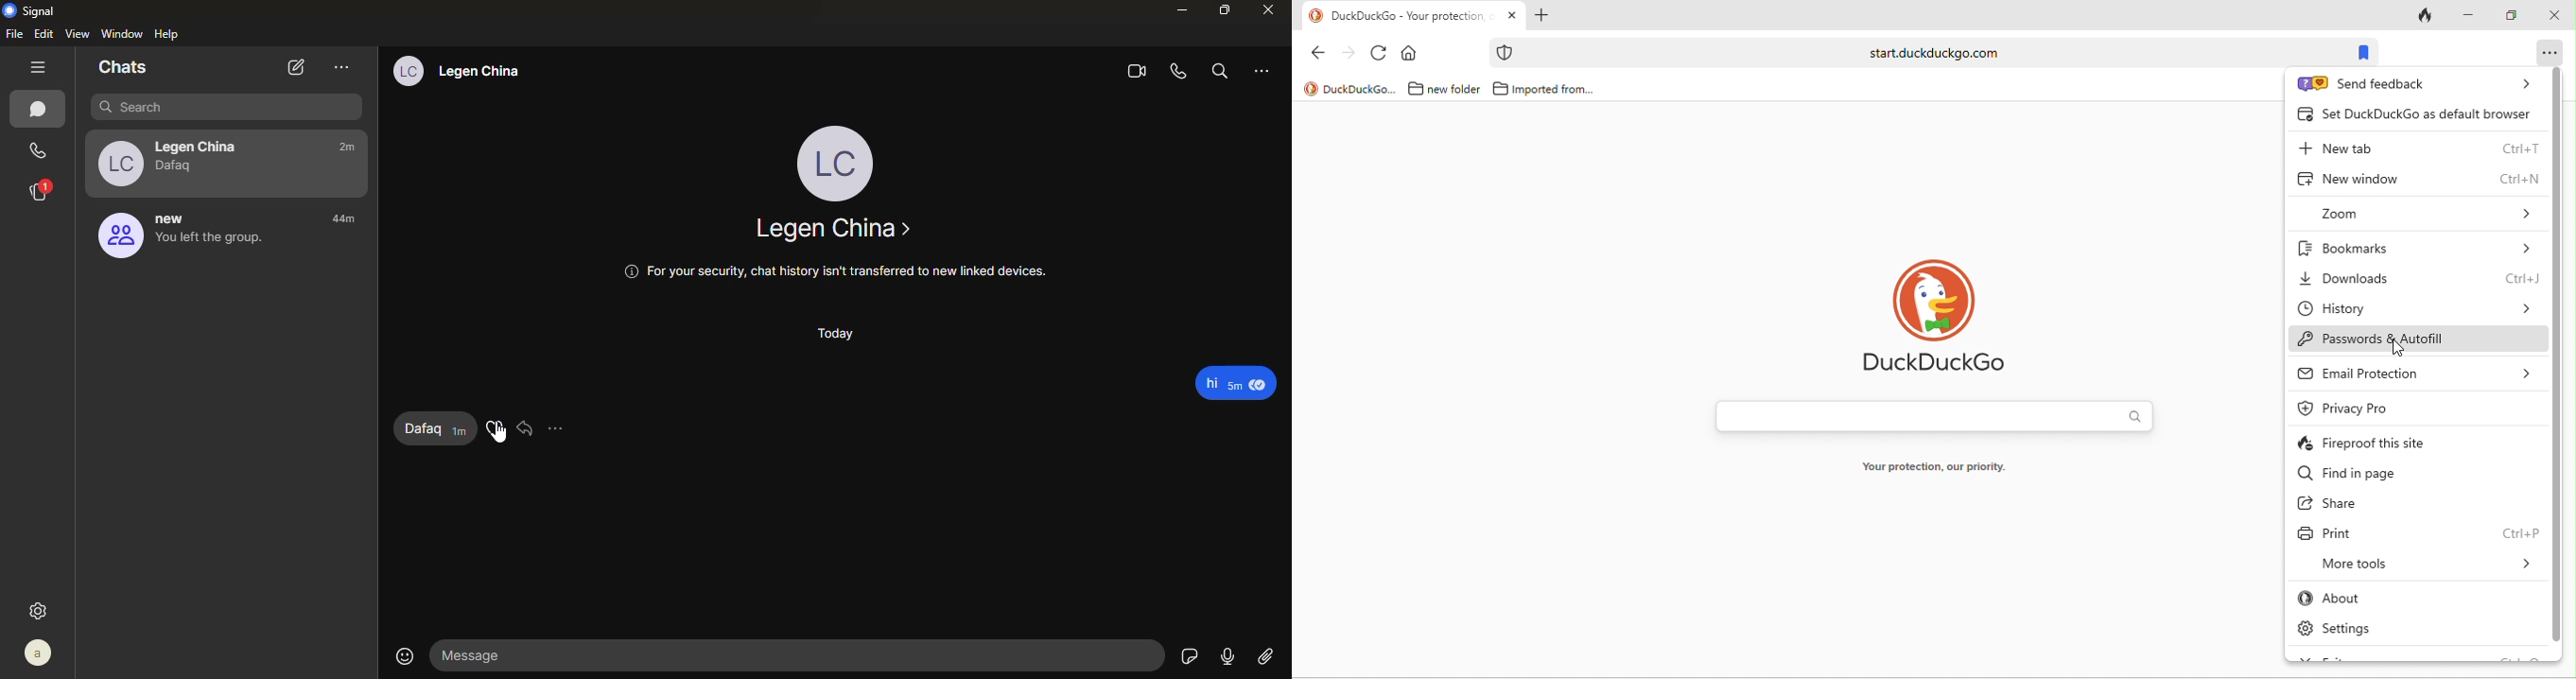 Image resolution: width=2576 pixels, height=700 pixels. I want to click on new tab, so click(2417, 147).